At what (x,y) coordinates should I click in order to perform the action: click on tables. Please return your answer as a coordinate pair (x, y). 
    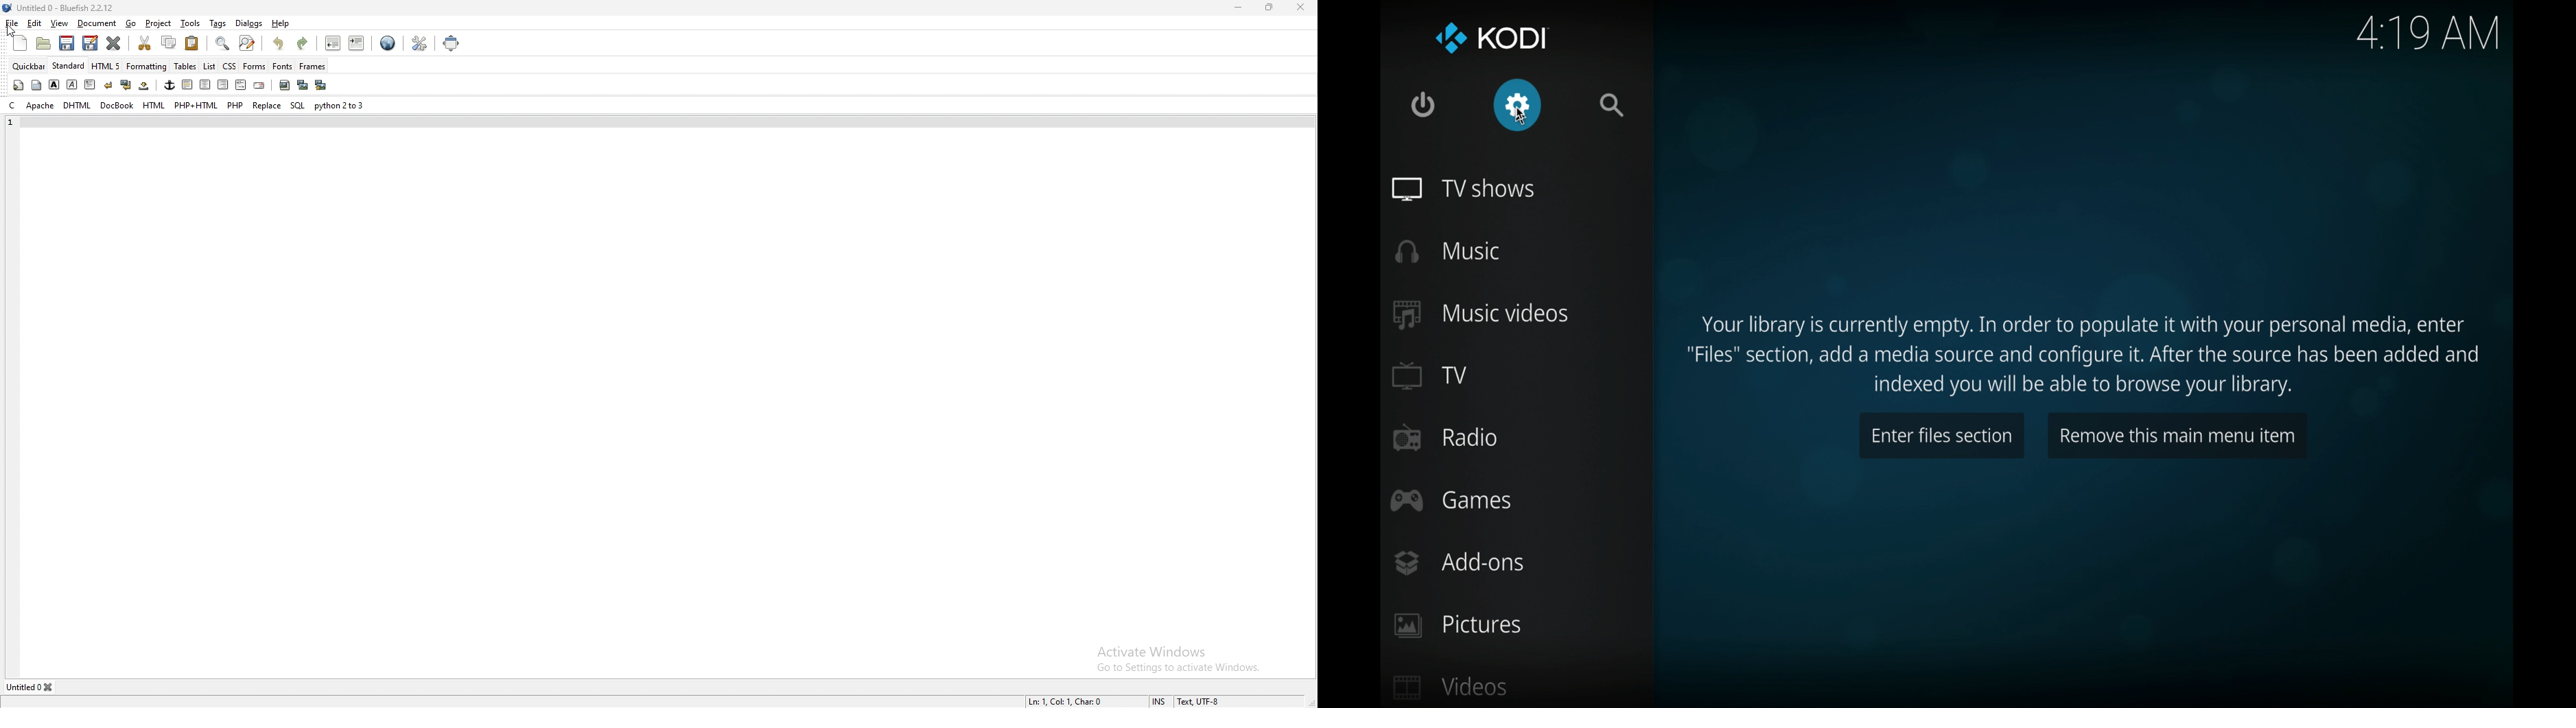
    Looking at the image, I should click on (185, 66).